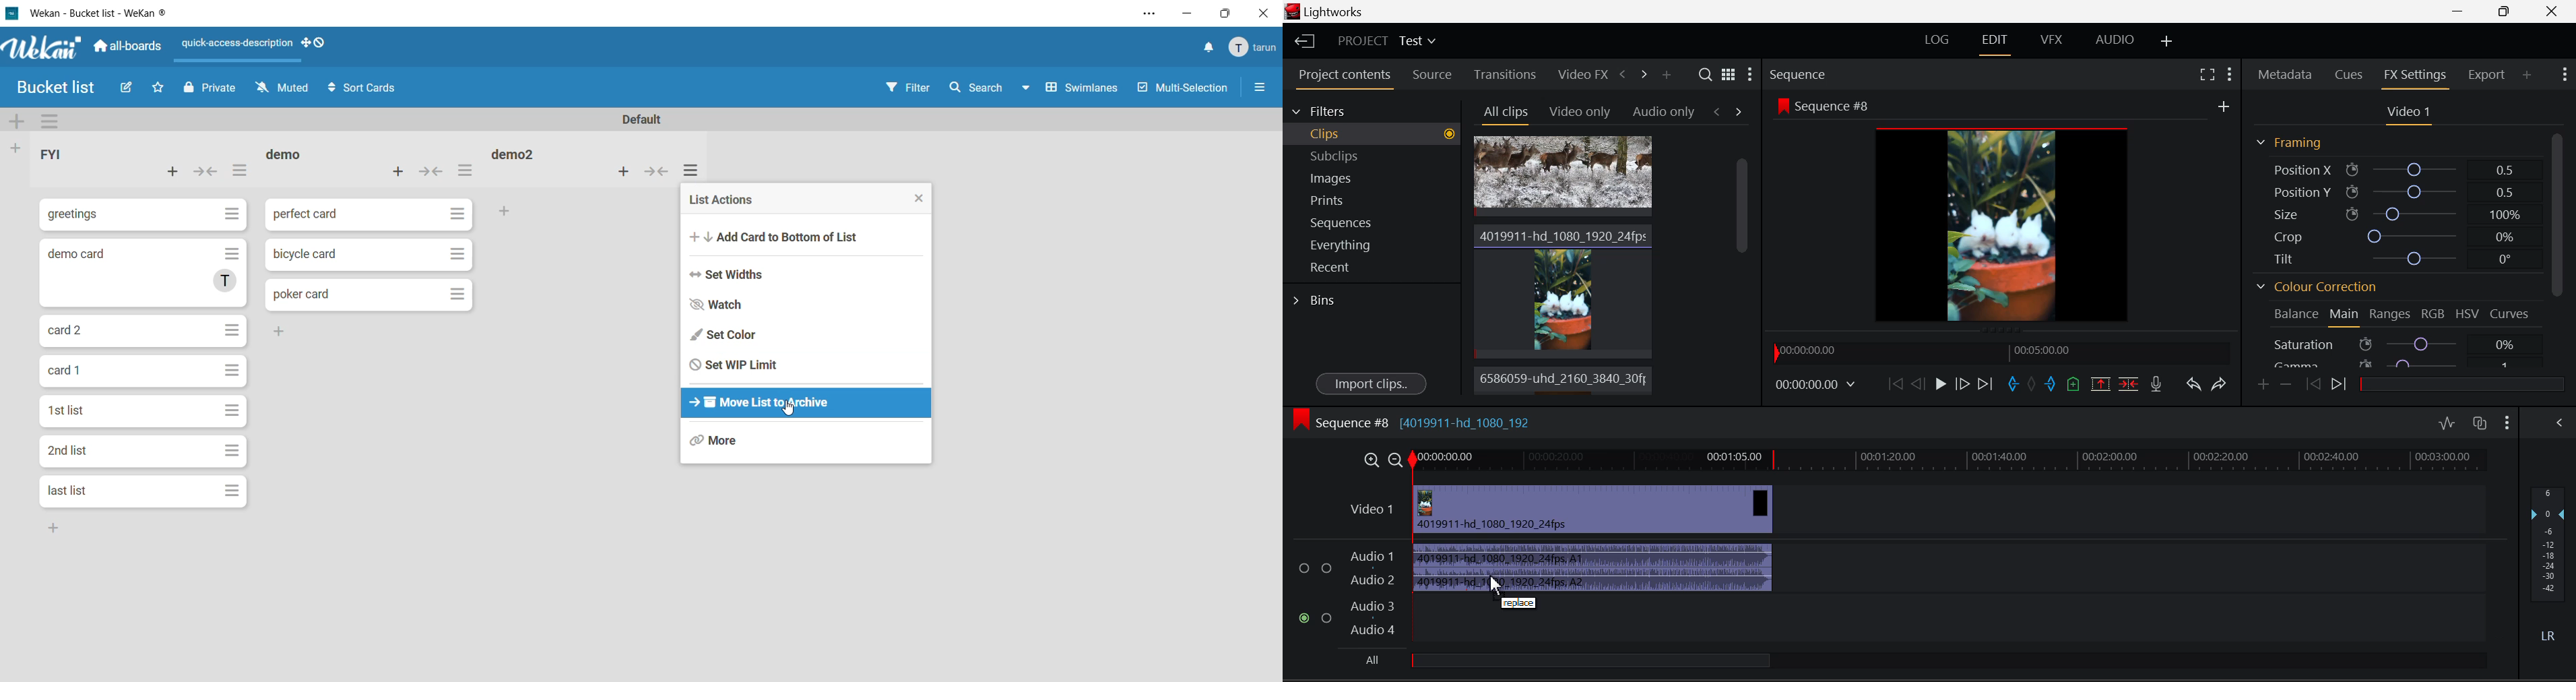 Image resolution: width=2576 pixels, height=700 pixels. Describe the element at coordinates (1995, 42) in the screenshot. I see `EDIT Layout` at that location.